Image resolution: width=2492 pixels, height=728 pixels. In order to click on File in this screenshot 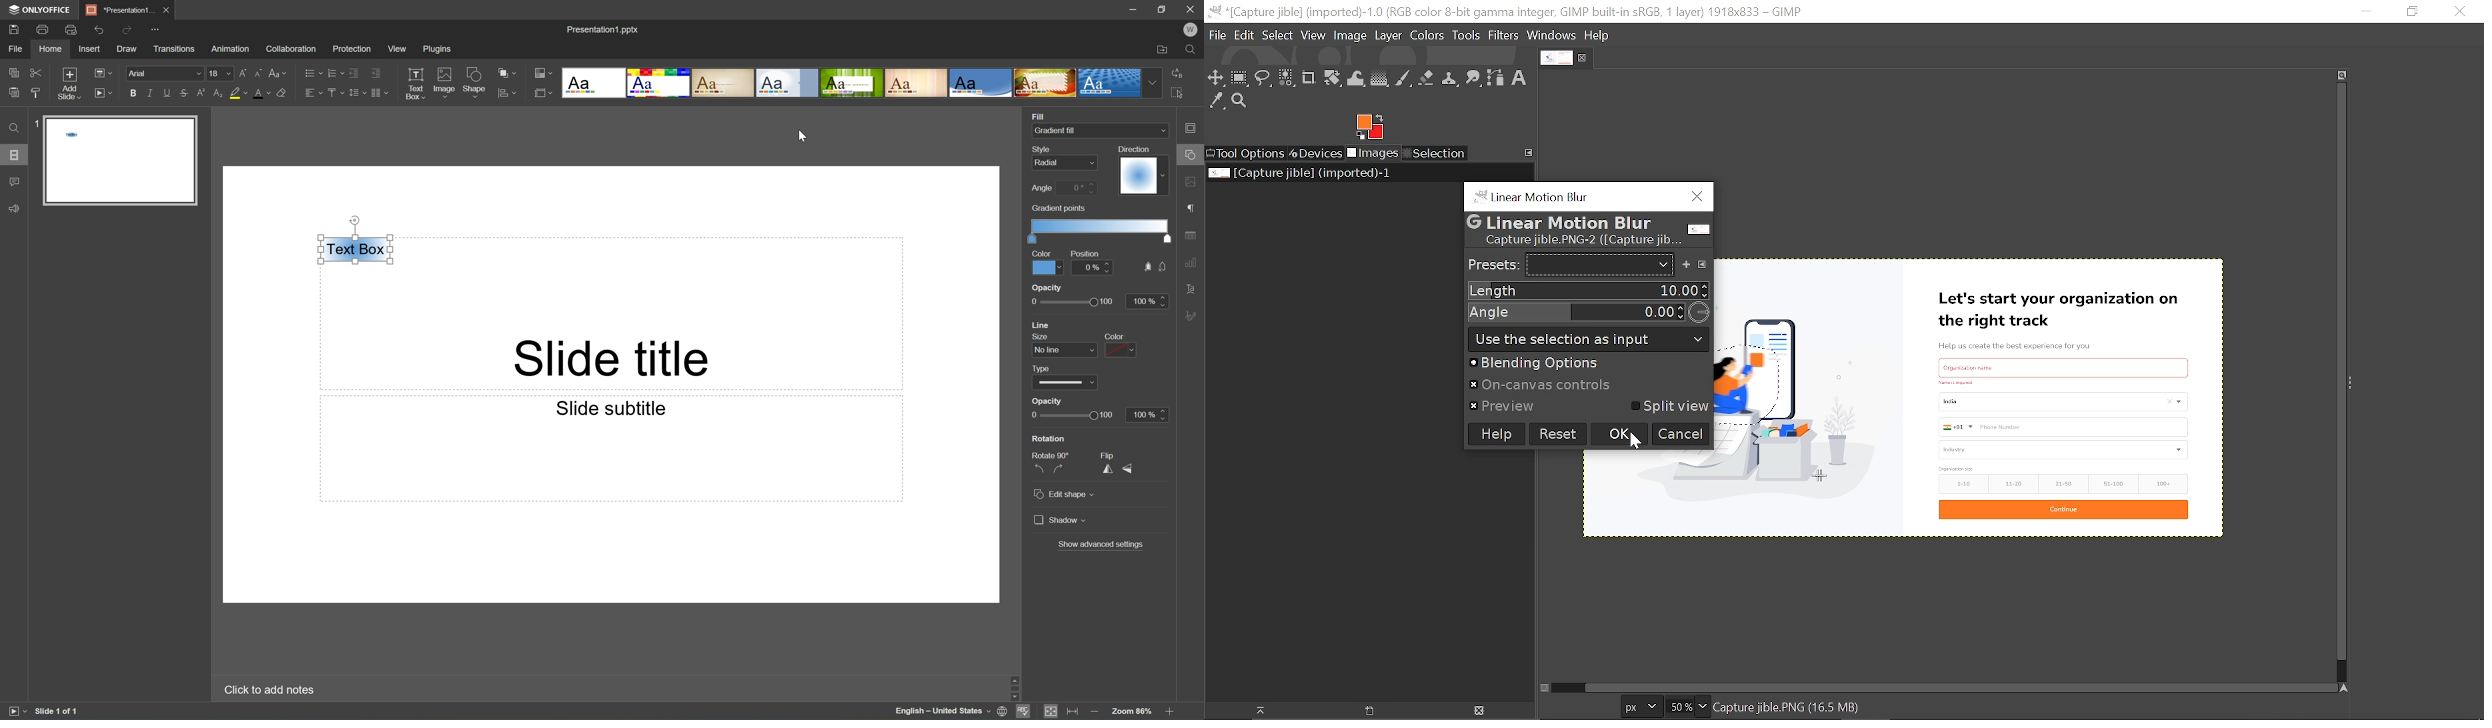, I will do `click(1217, 35)`.